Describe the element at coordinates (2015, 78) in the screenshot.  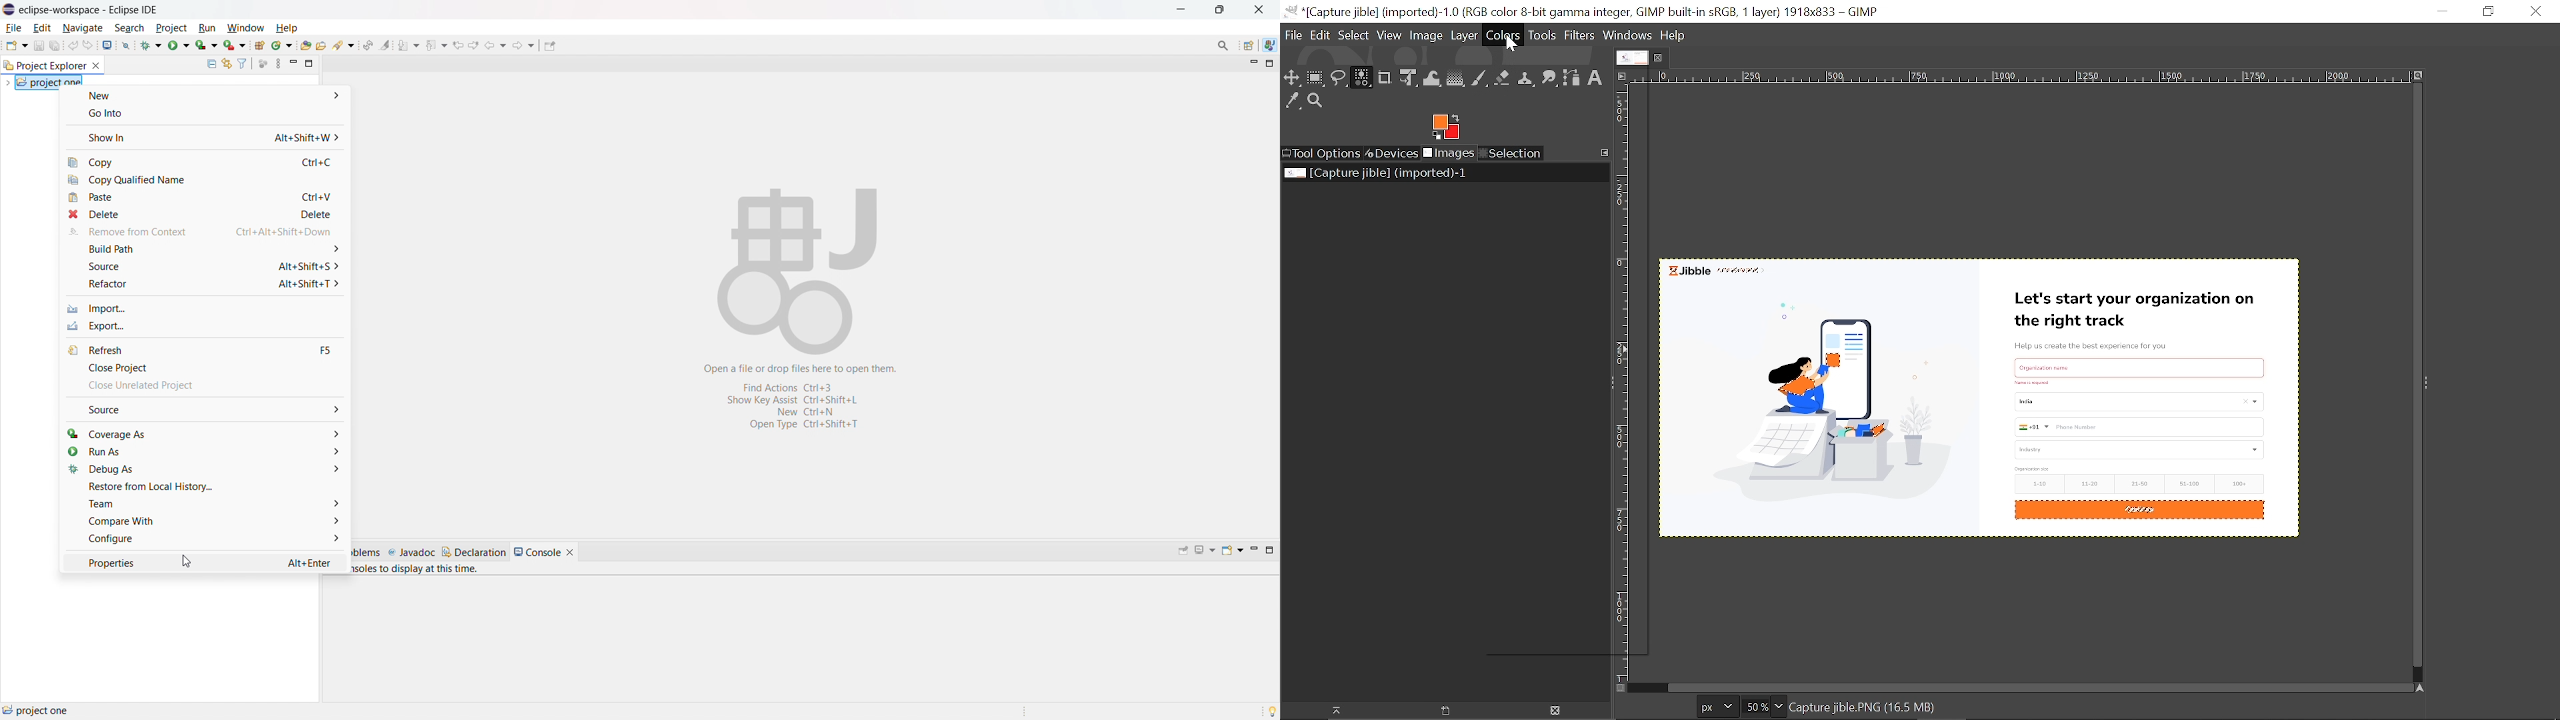
I see `Horizontal labe;` at that location.